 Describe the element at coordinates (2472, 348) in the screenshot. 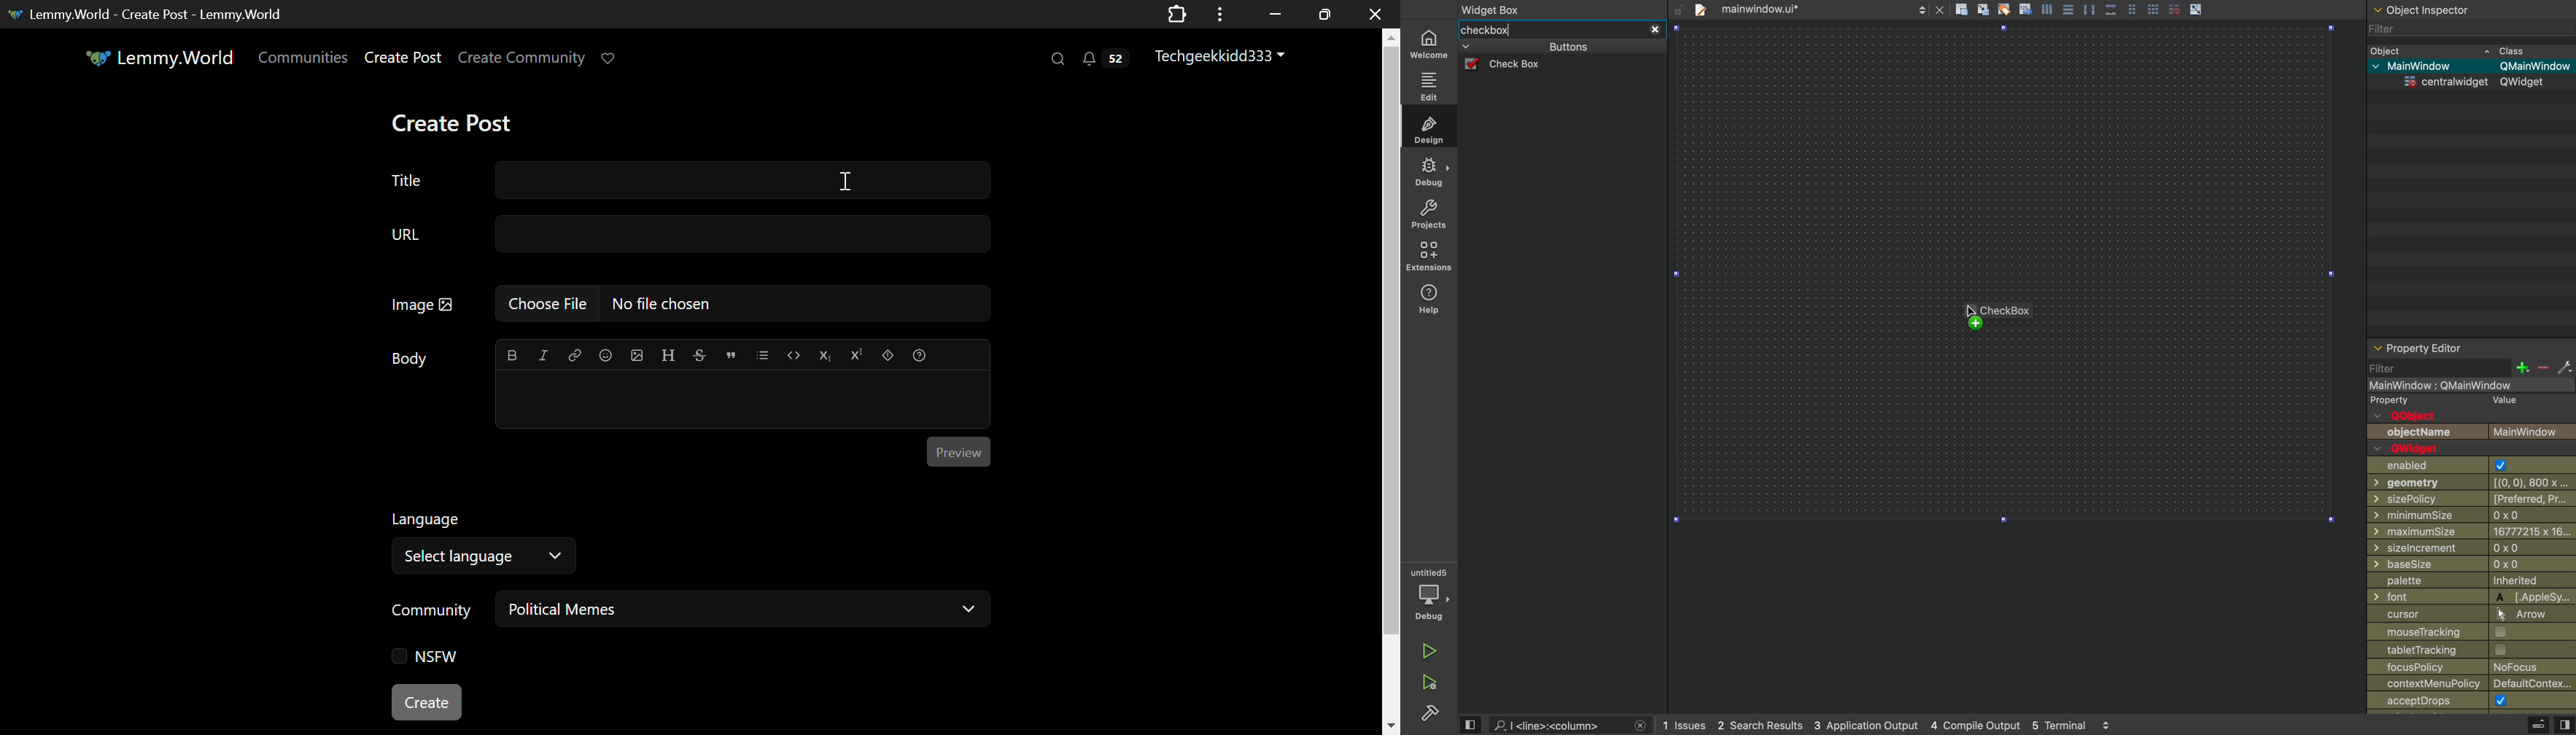

I see `property editor` at that location.